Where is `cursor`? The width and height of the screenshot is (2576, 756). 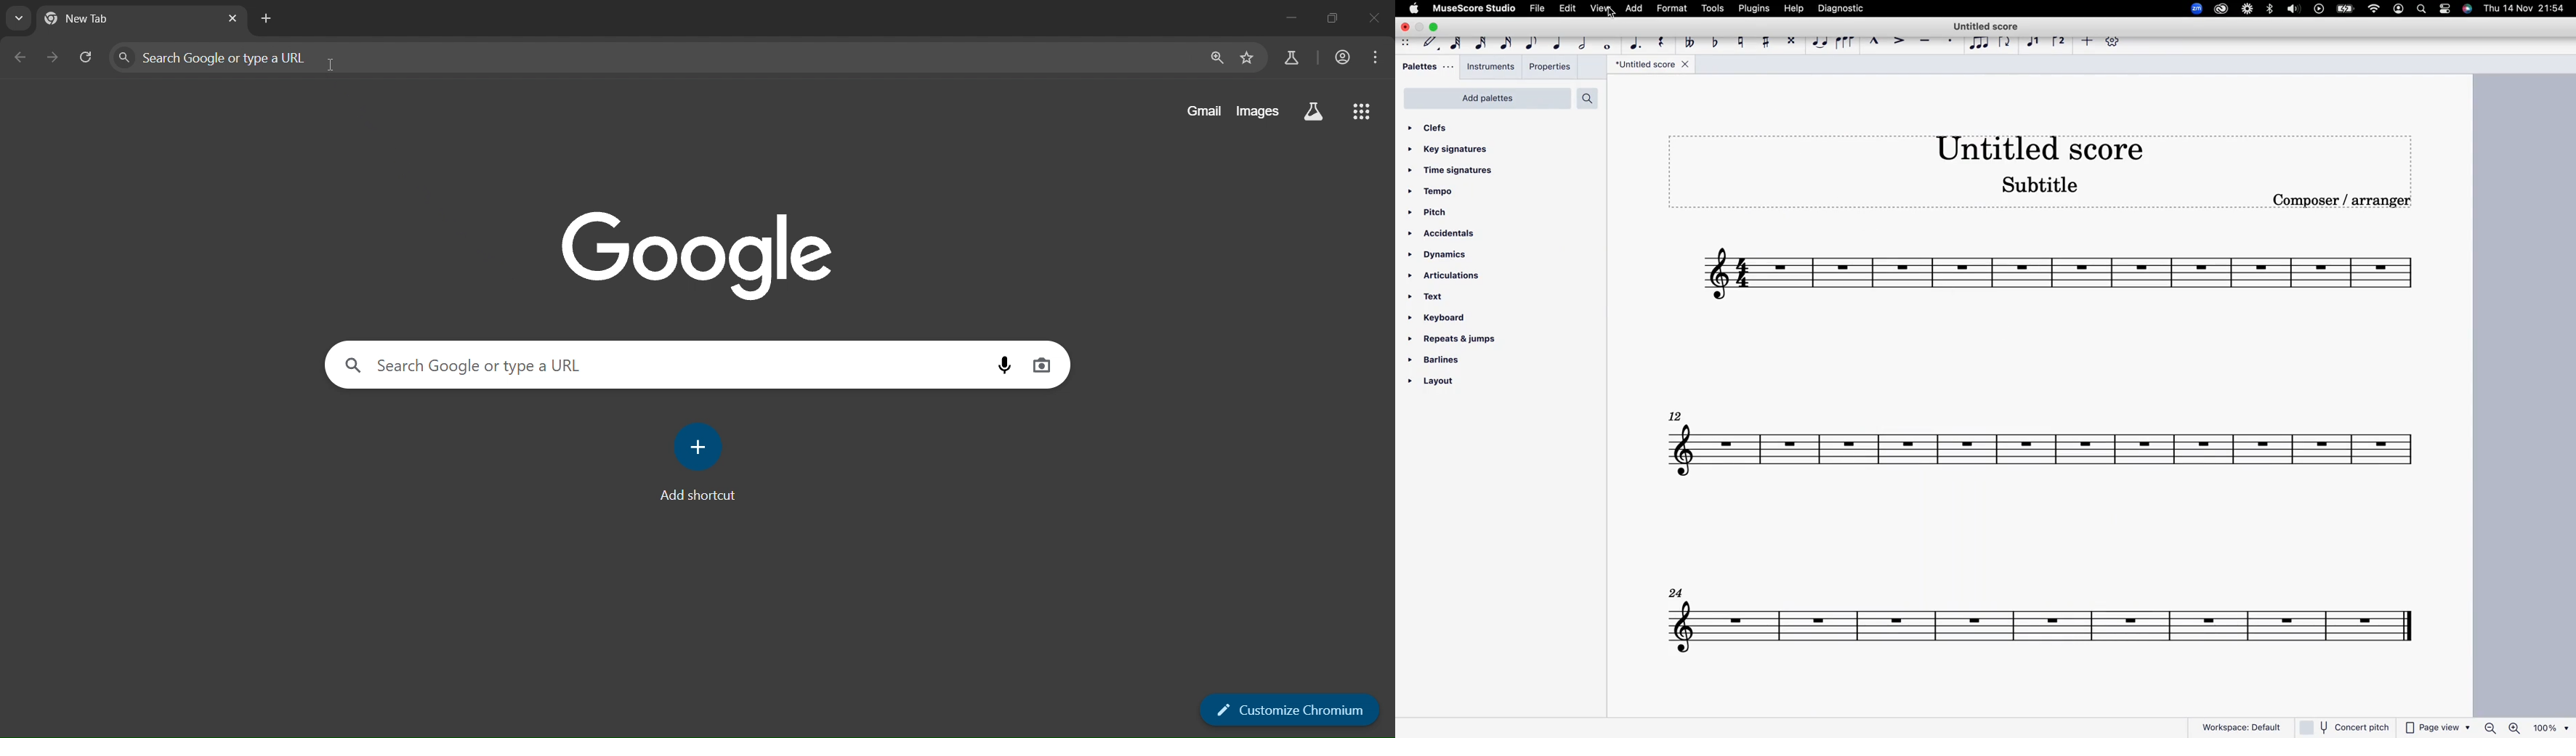
cursor is located at coordinates (1619, 17).